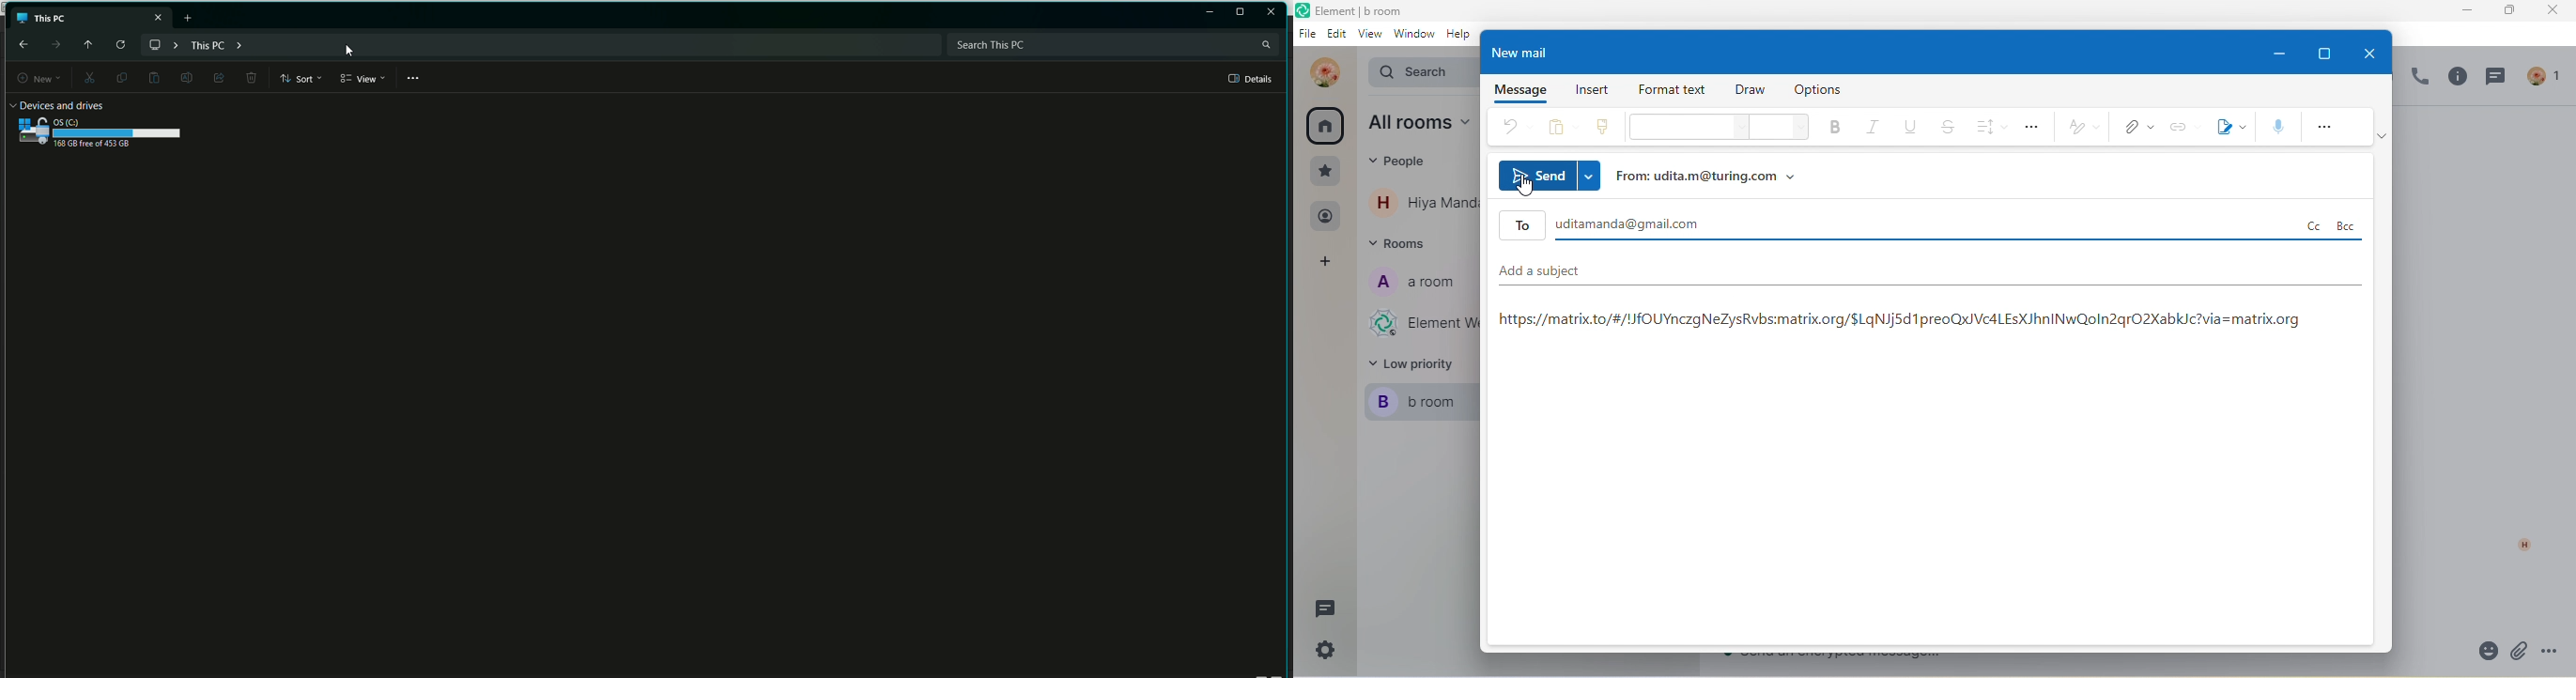 The height and width of the screenshot is (700, 2576). I want to click on back, so click(22, 44).